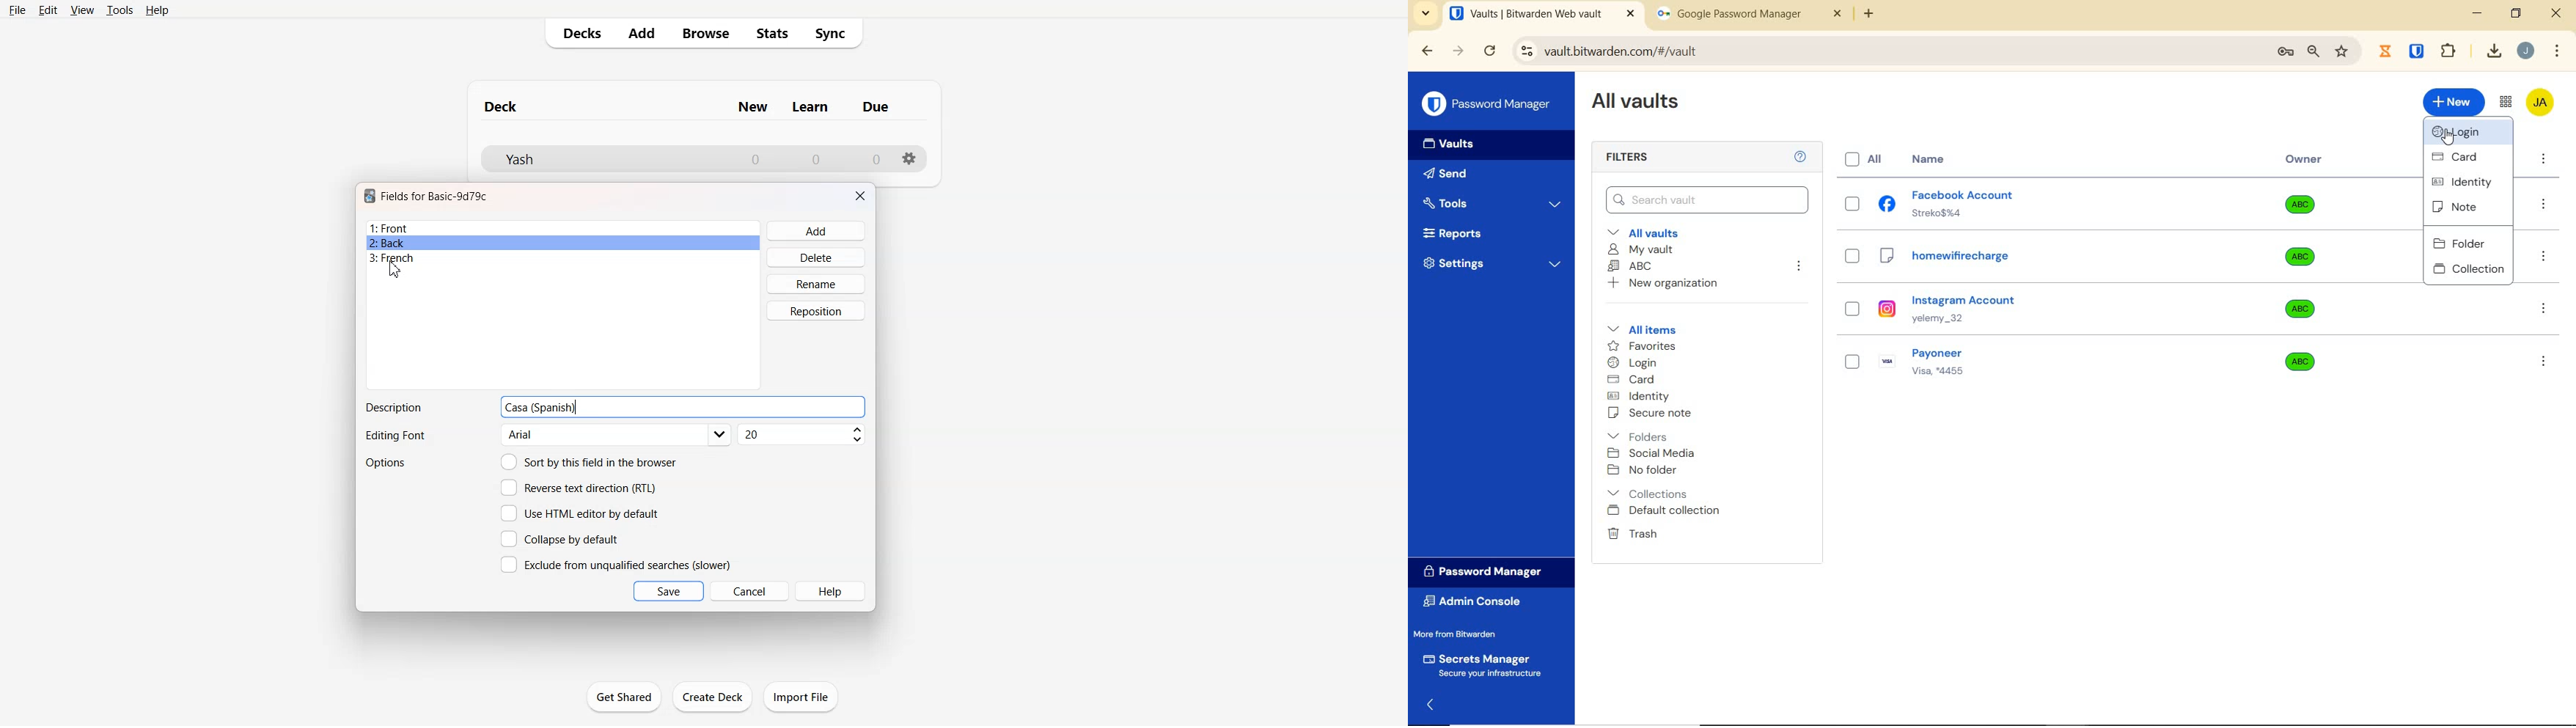  Describe the element at coordinates (876, 106) in the screenshot. I see `Column name` at that location.